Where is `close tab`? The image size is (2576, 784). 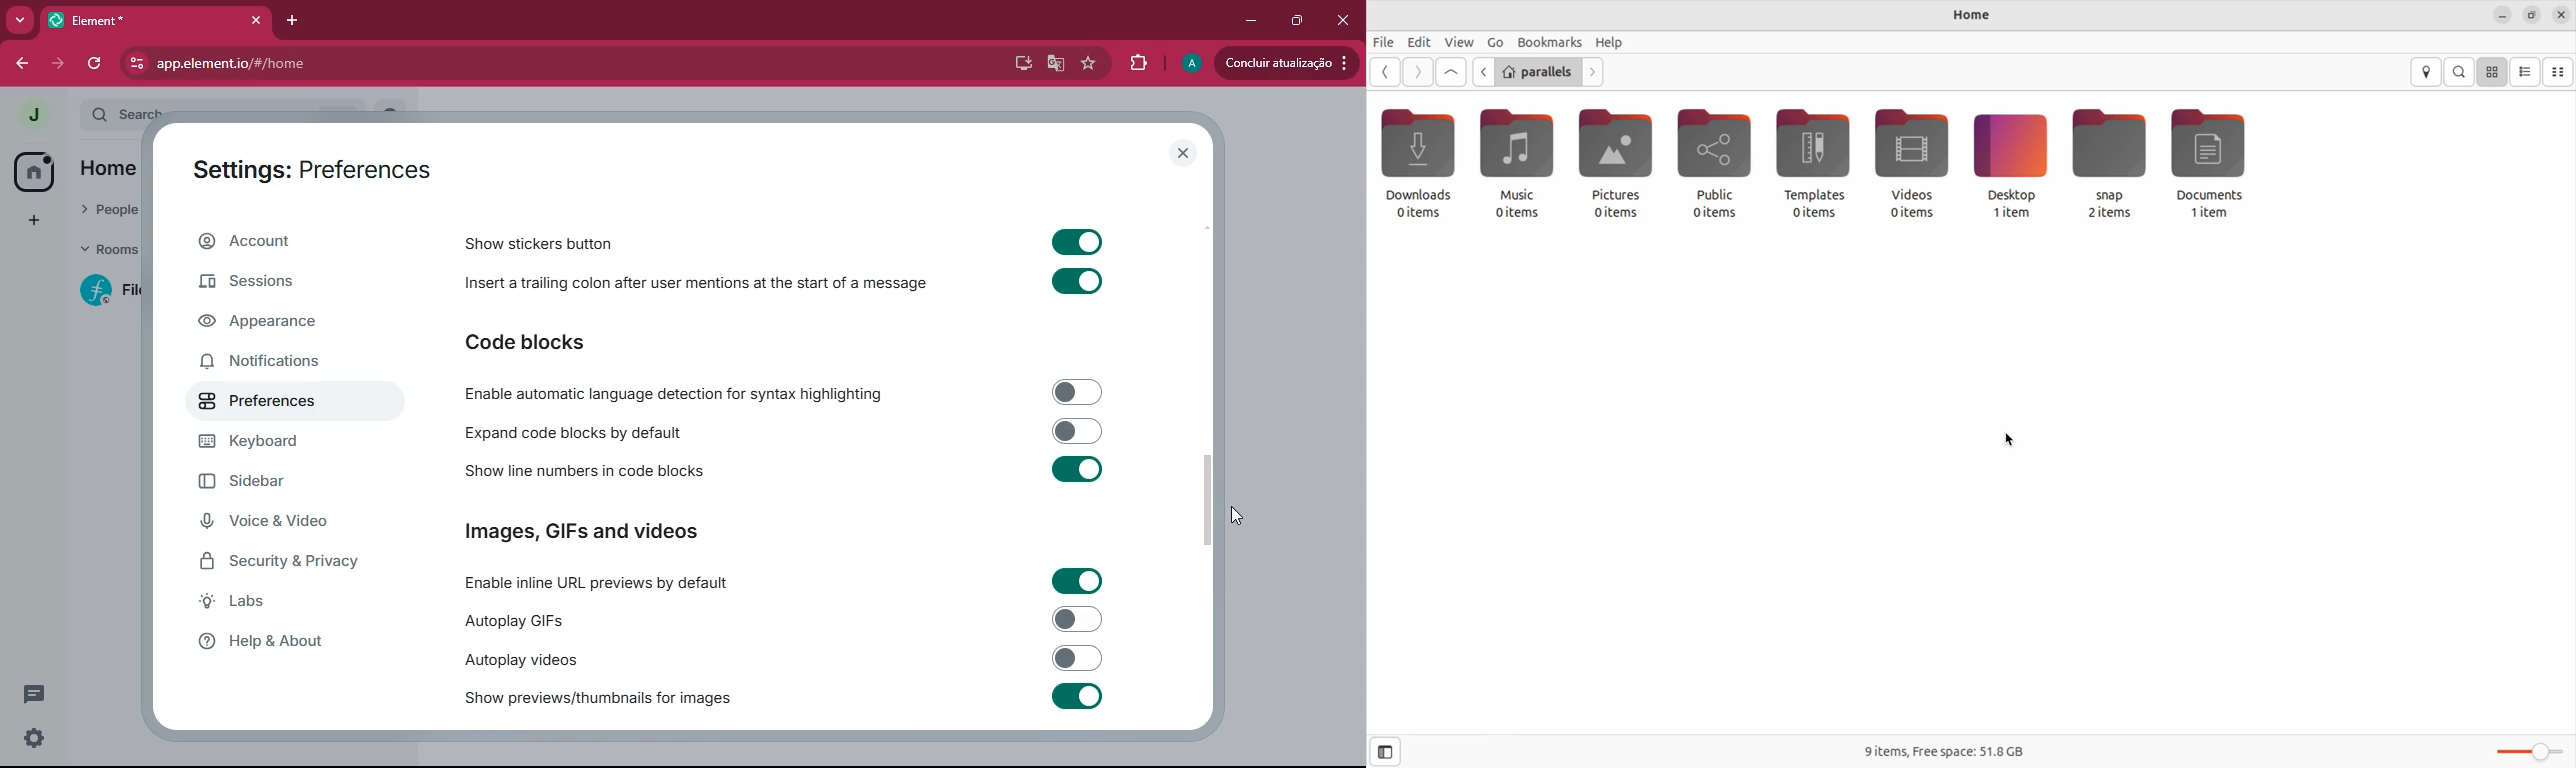 close tab is located at coordinates (260, 19).